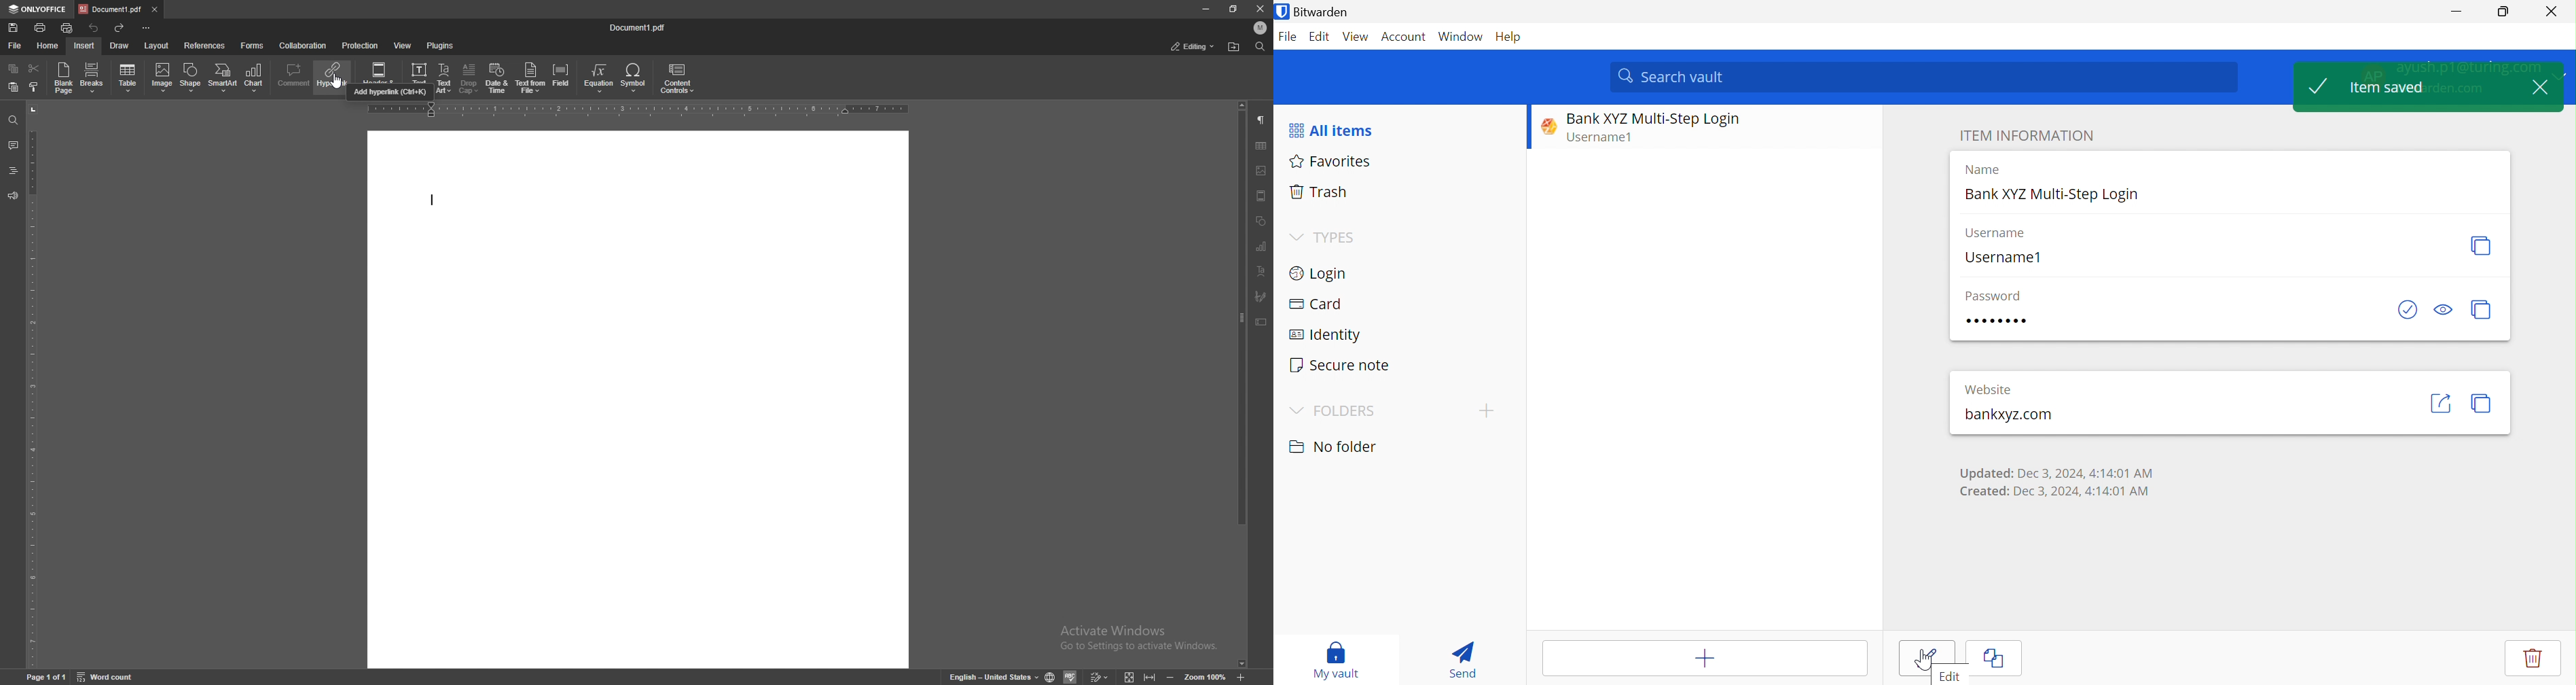 This screenshot has height=700, width=2576. I want to click on Close, so click(2554, 12).